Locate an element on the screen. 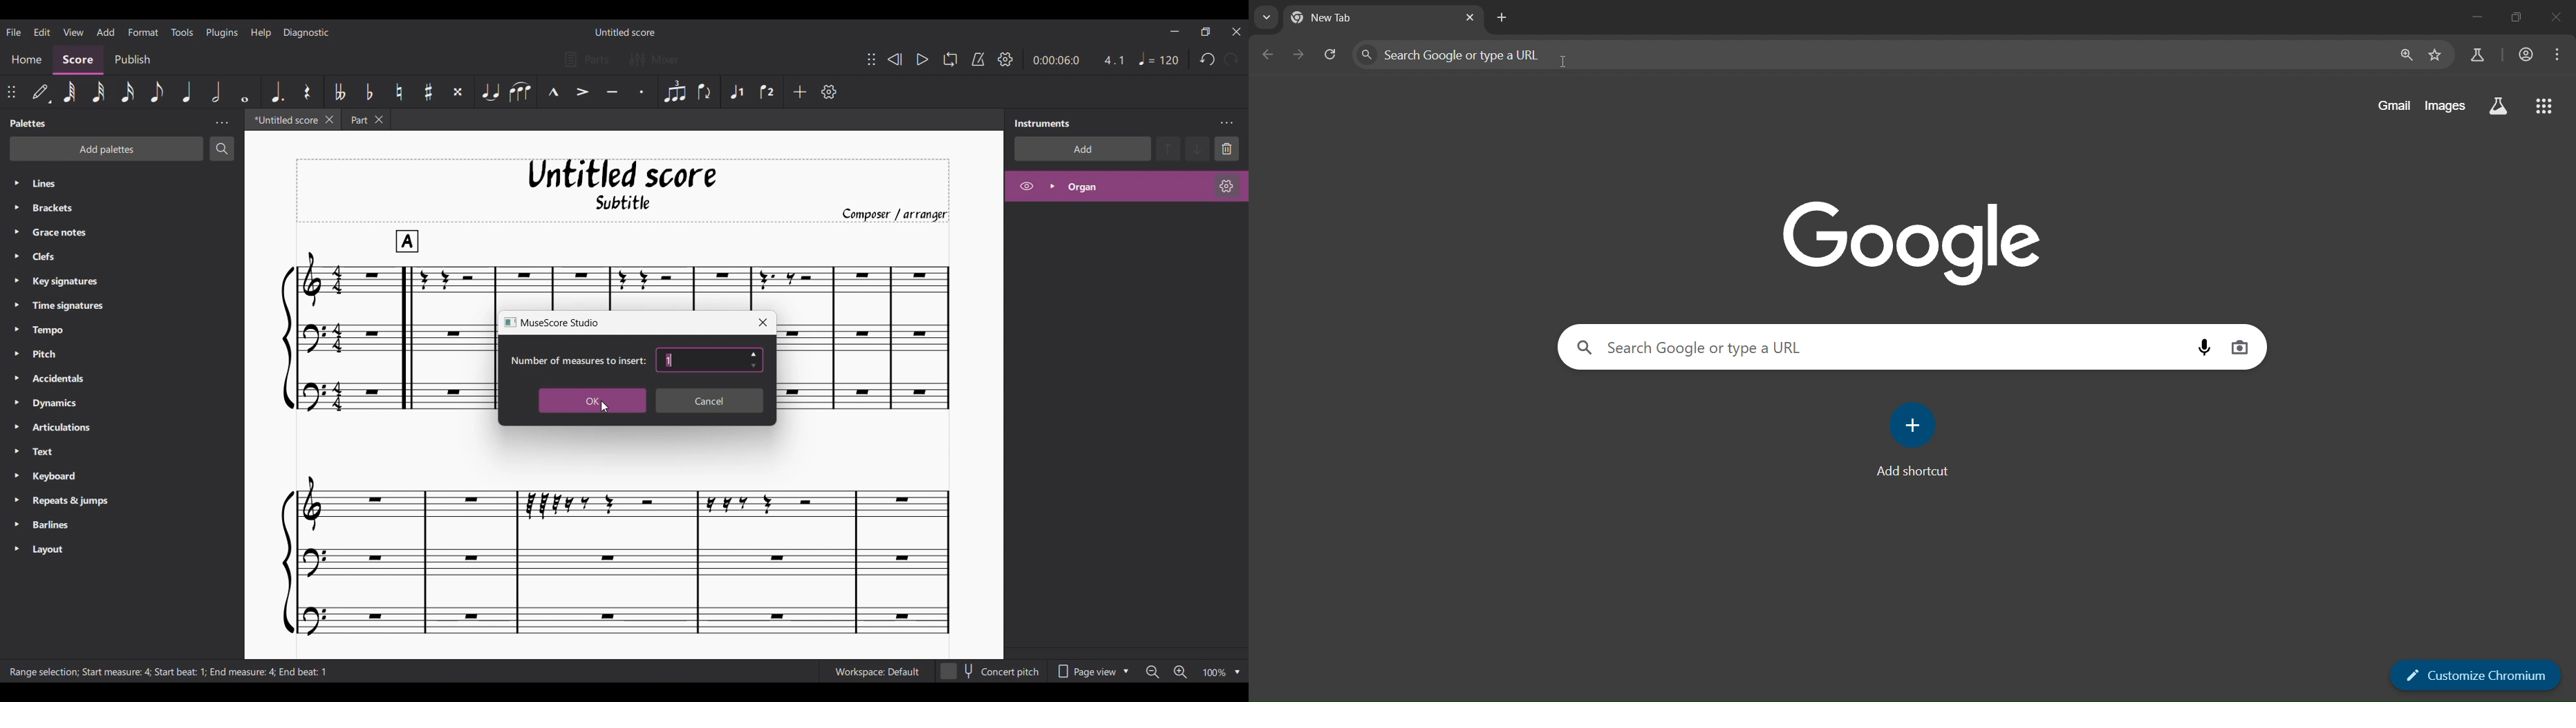 Image resolution: width=2576 pixels, height=728 pixels. Tie is located at coordinates (490, 92).